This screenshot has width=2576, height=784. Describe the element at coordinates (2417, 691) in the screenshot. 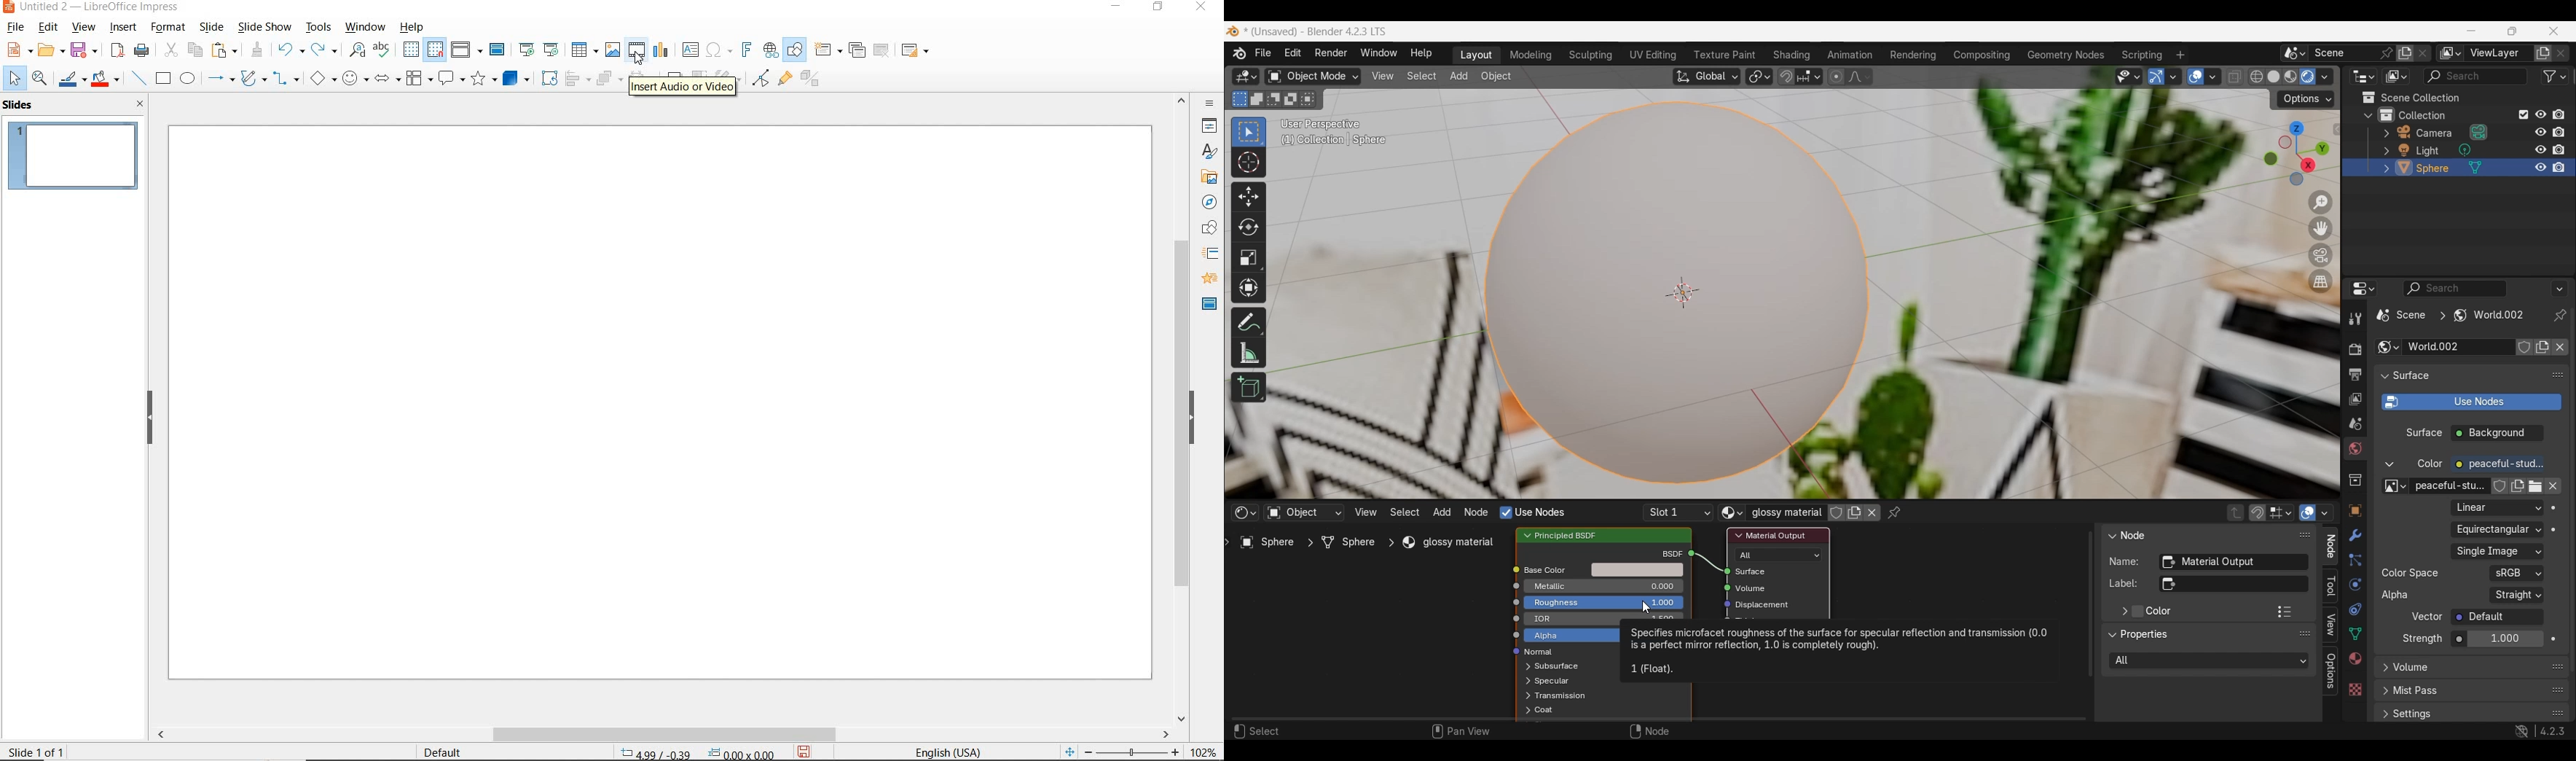

I see `mist pass` at that location.